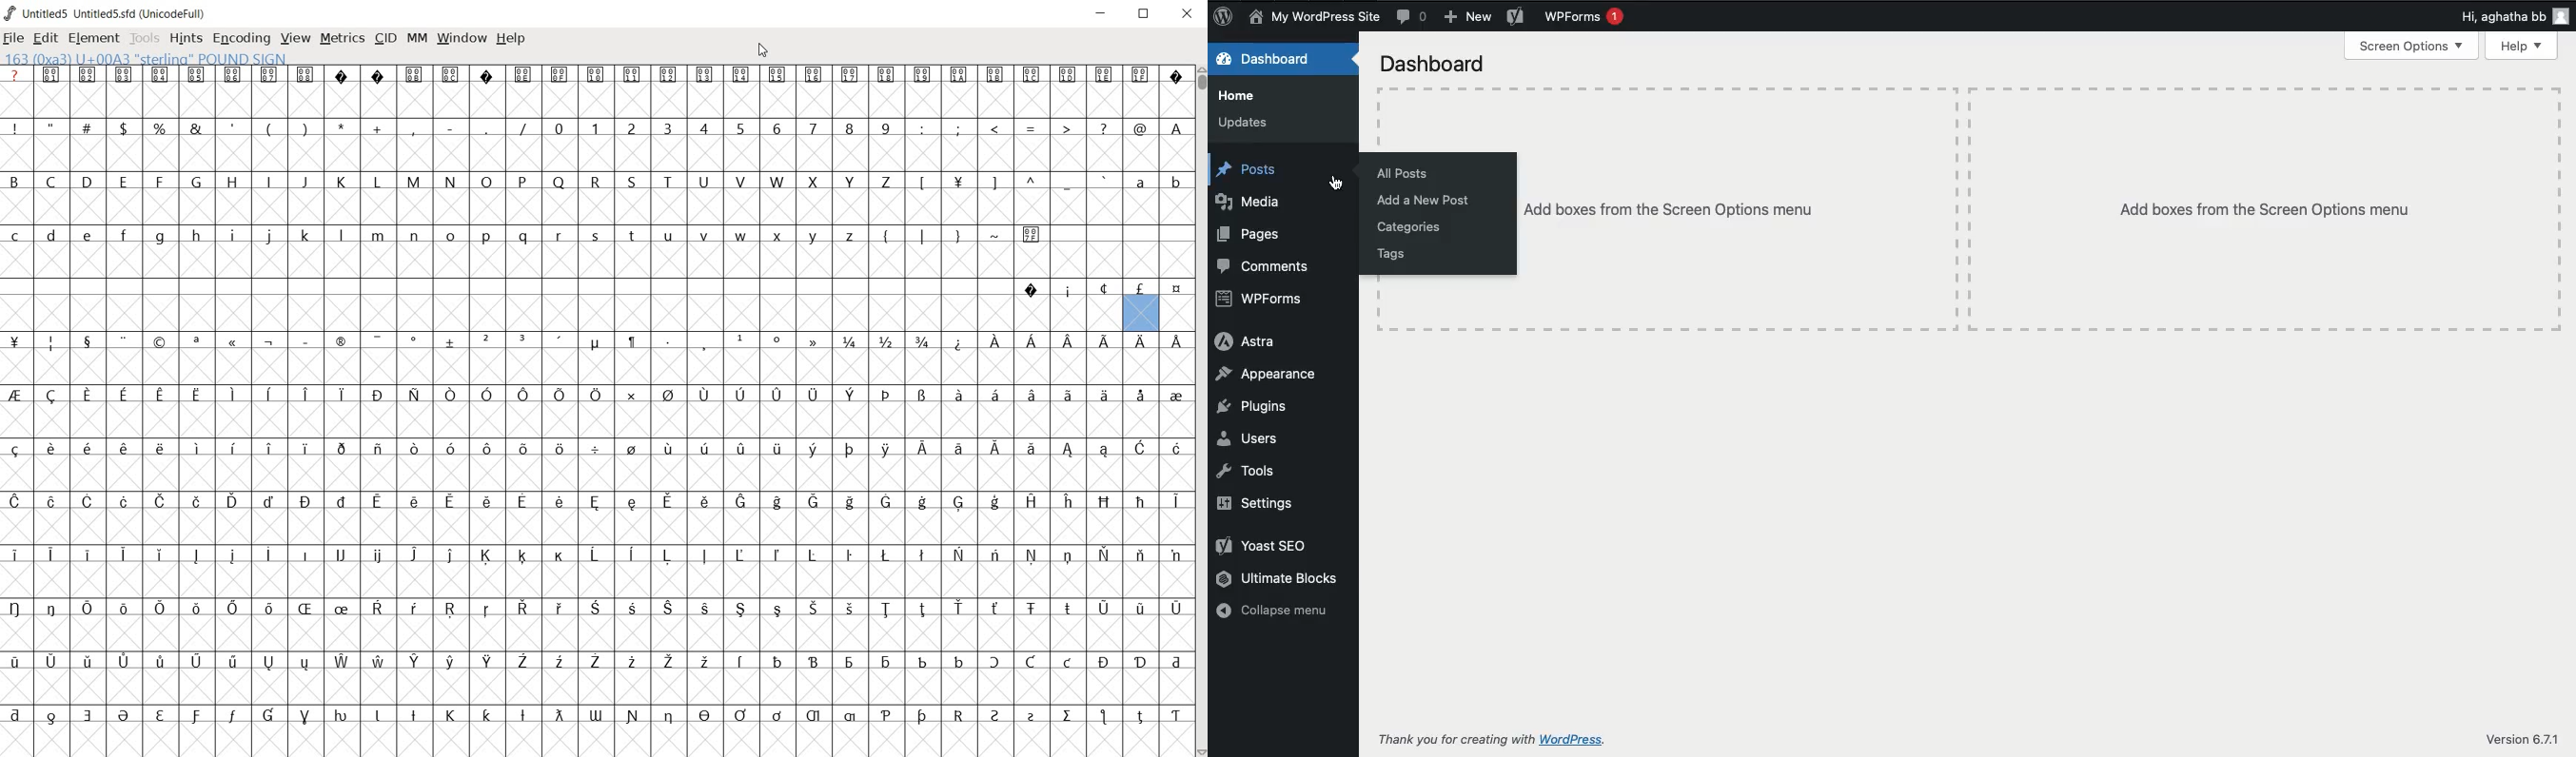 Image resolution: width=2576 pixels, height=784 pixels. I want to click on Symbol, so click(958, 450).